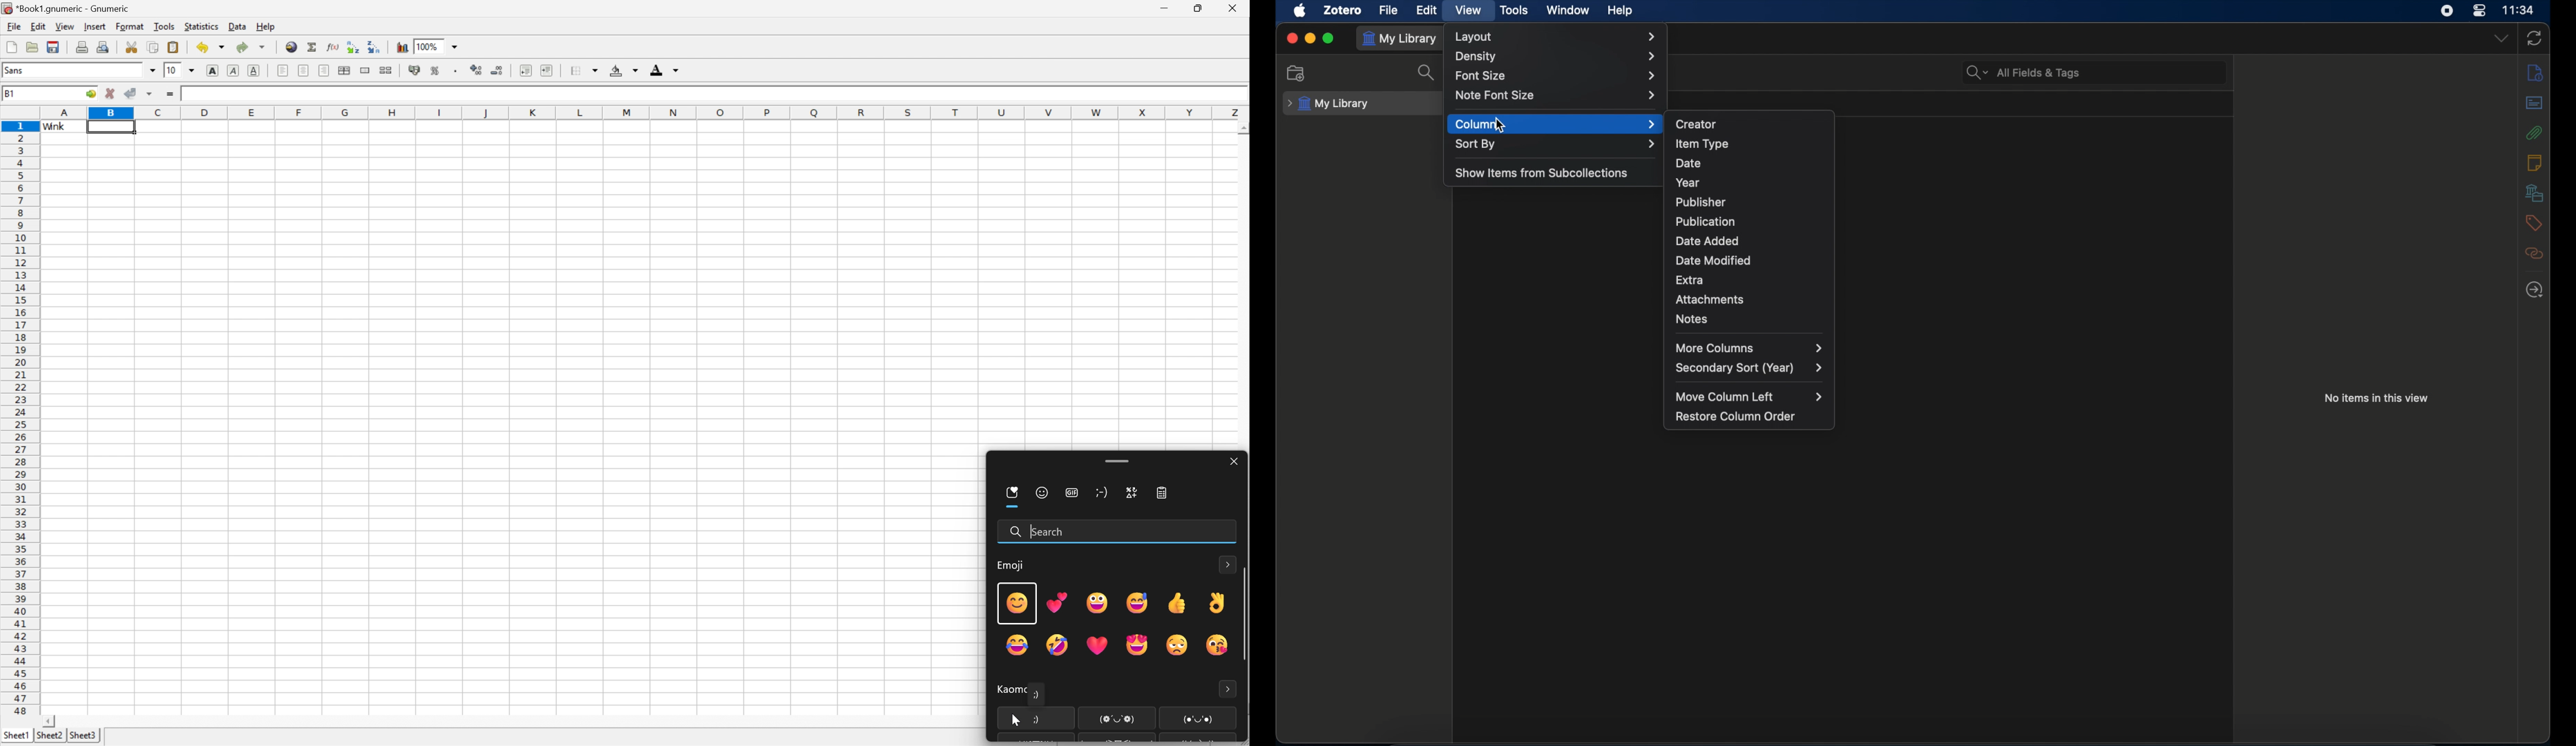 The height and width of the screenshot is (756, 2576). I want to click on date added, so click(1708, 241).